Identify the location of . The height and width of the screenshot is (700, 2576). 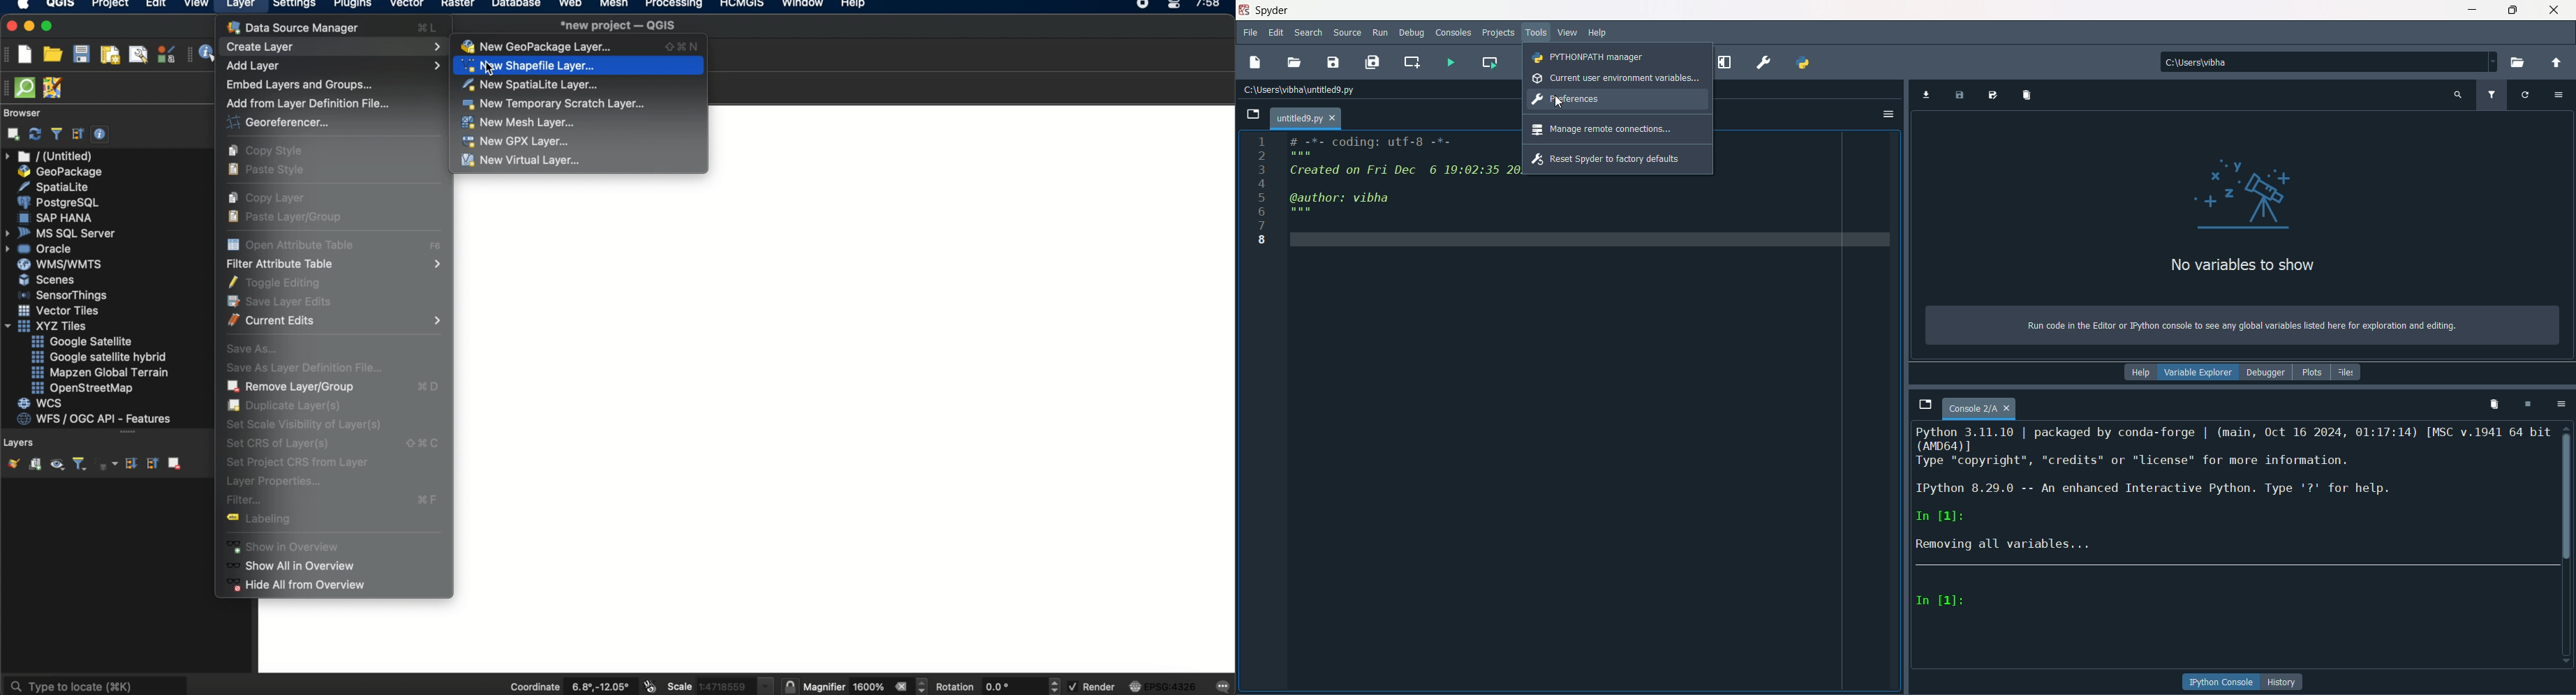
(1499, 34).